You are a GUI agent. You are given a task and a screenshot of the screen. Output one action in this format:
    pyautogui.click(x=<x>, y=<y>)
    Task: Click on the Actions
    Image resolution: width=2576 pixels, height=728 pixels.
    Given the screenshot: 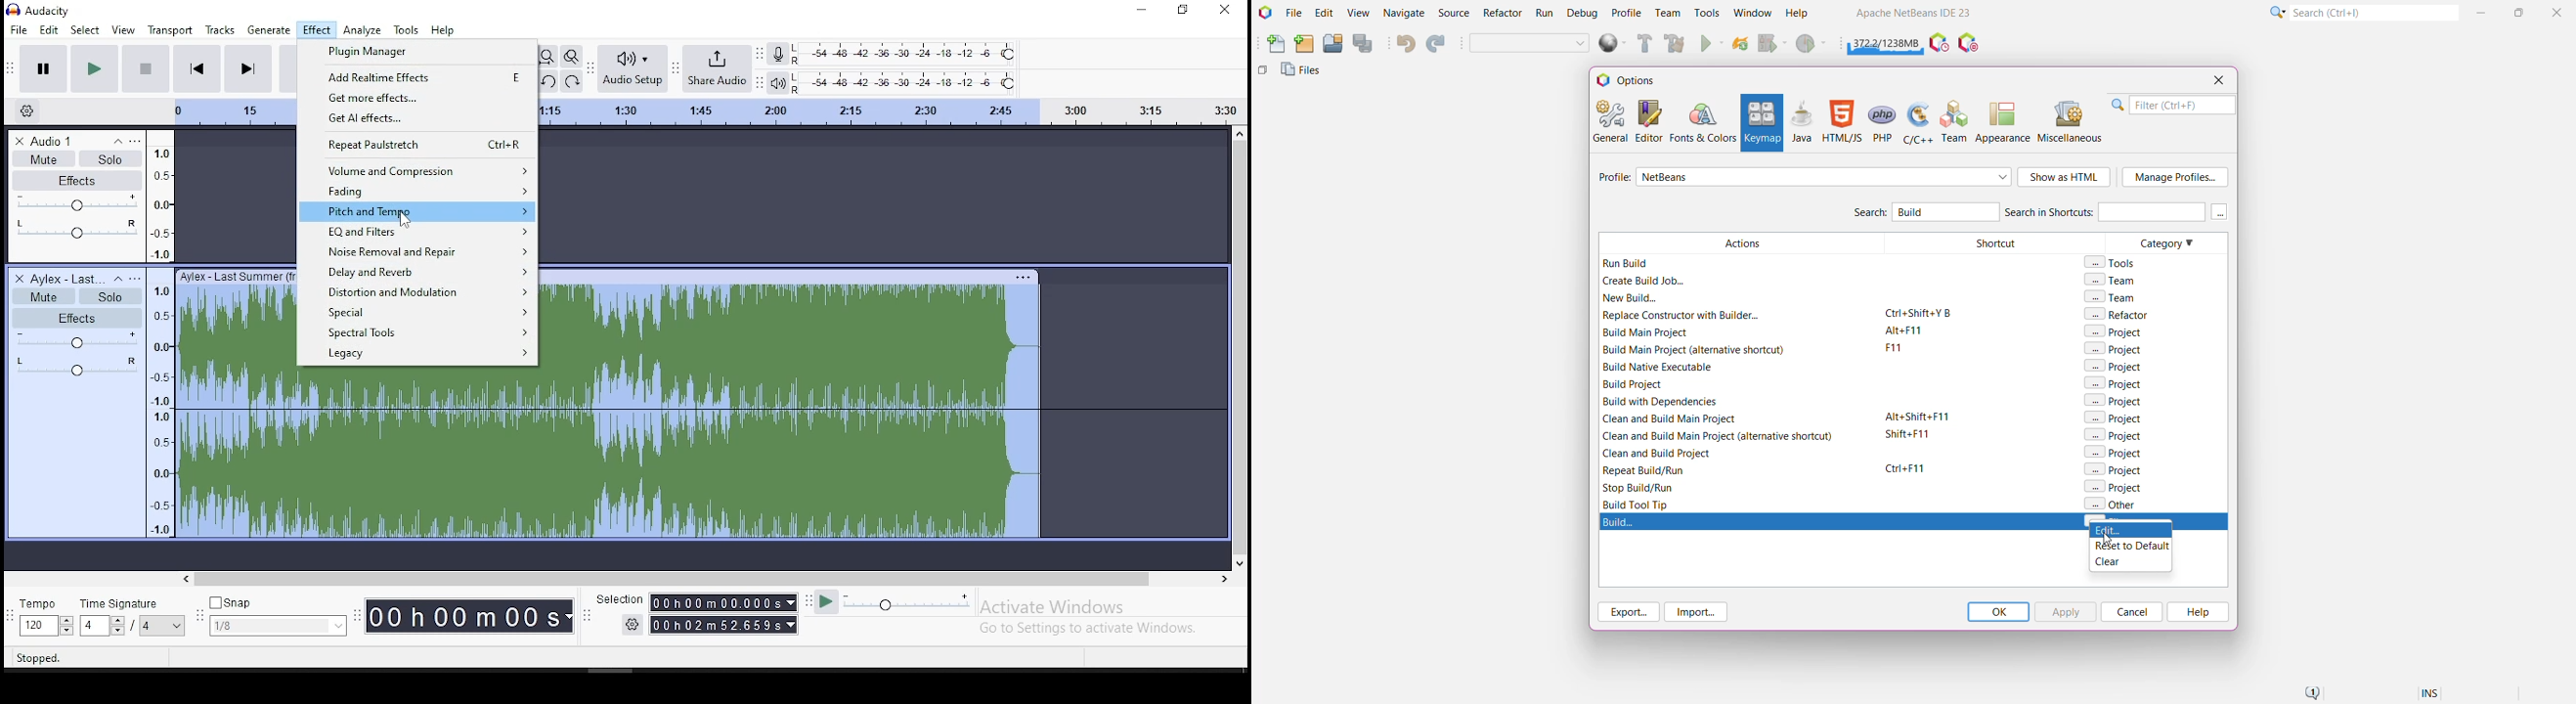 What is the action you would take?
    pyautogui.click(x=1737, y=371)
    